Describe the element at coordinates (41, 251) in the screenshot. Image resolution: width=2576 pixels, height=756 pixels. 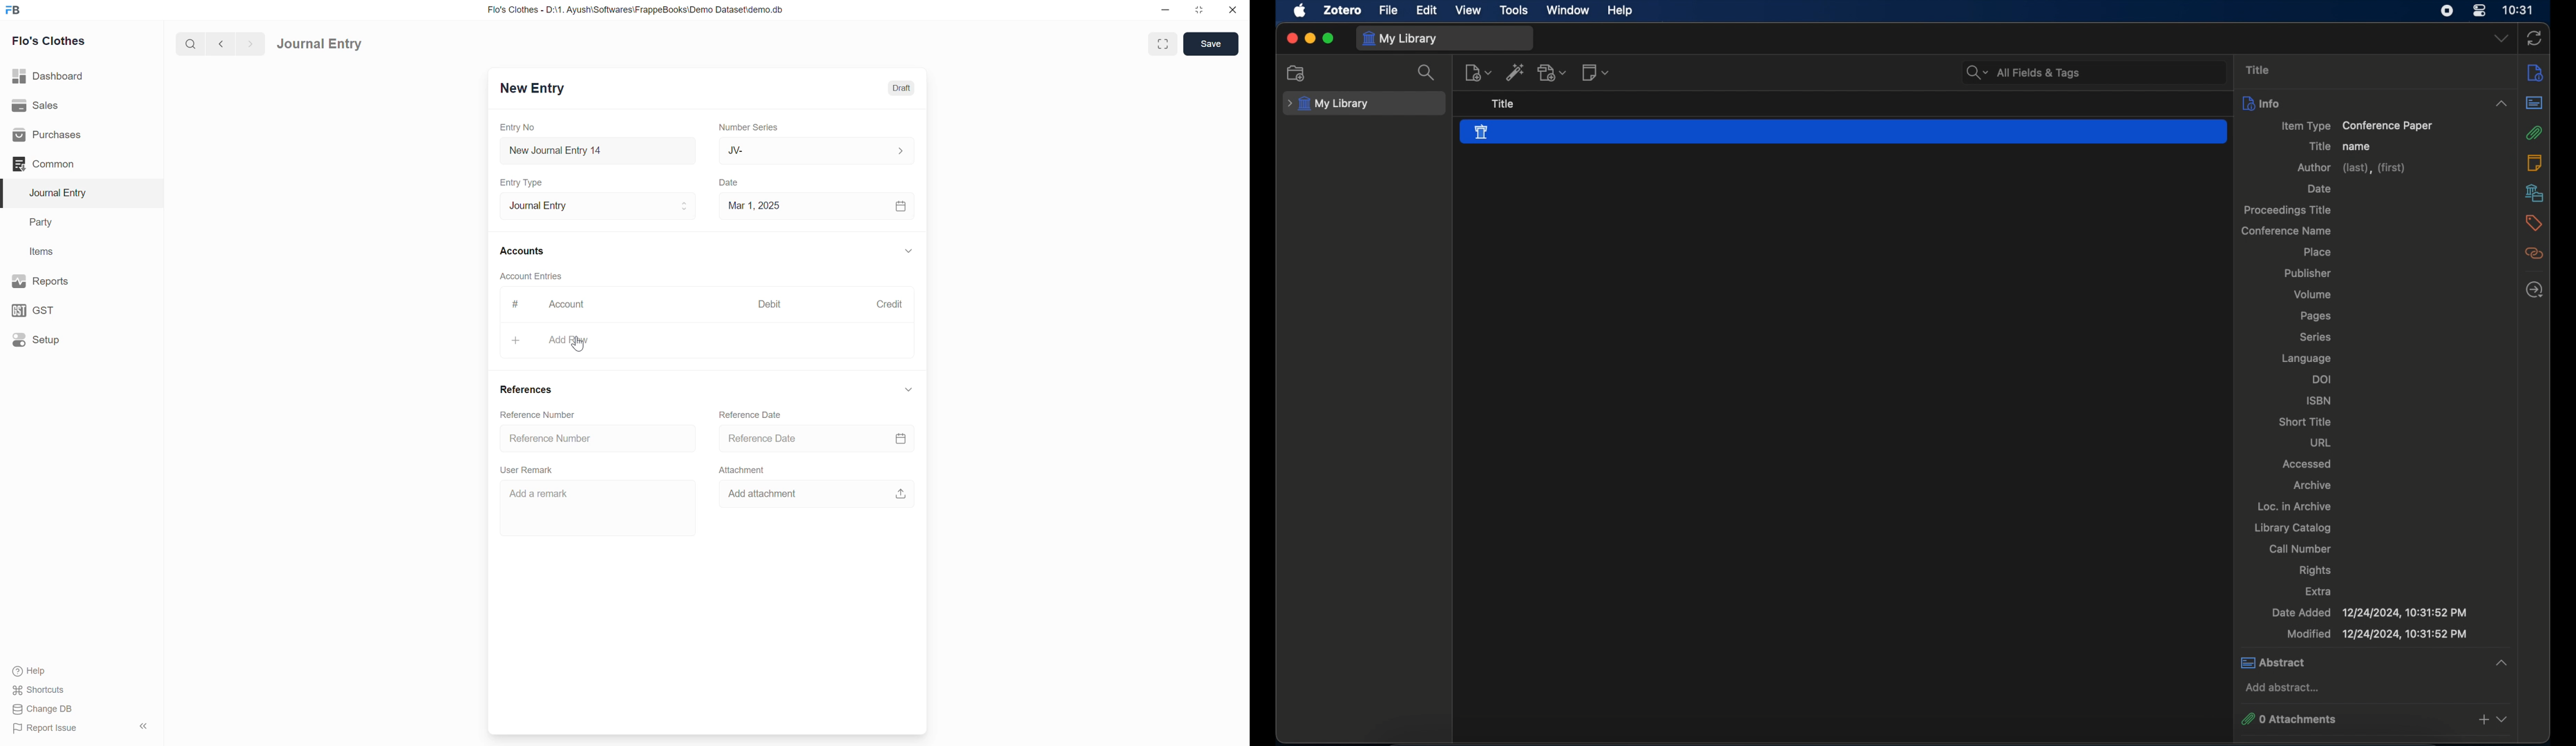
I see `Items` at that location.